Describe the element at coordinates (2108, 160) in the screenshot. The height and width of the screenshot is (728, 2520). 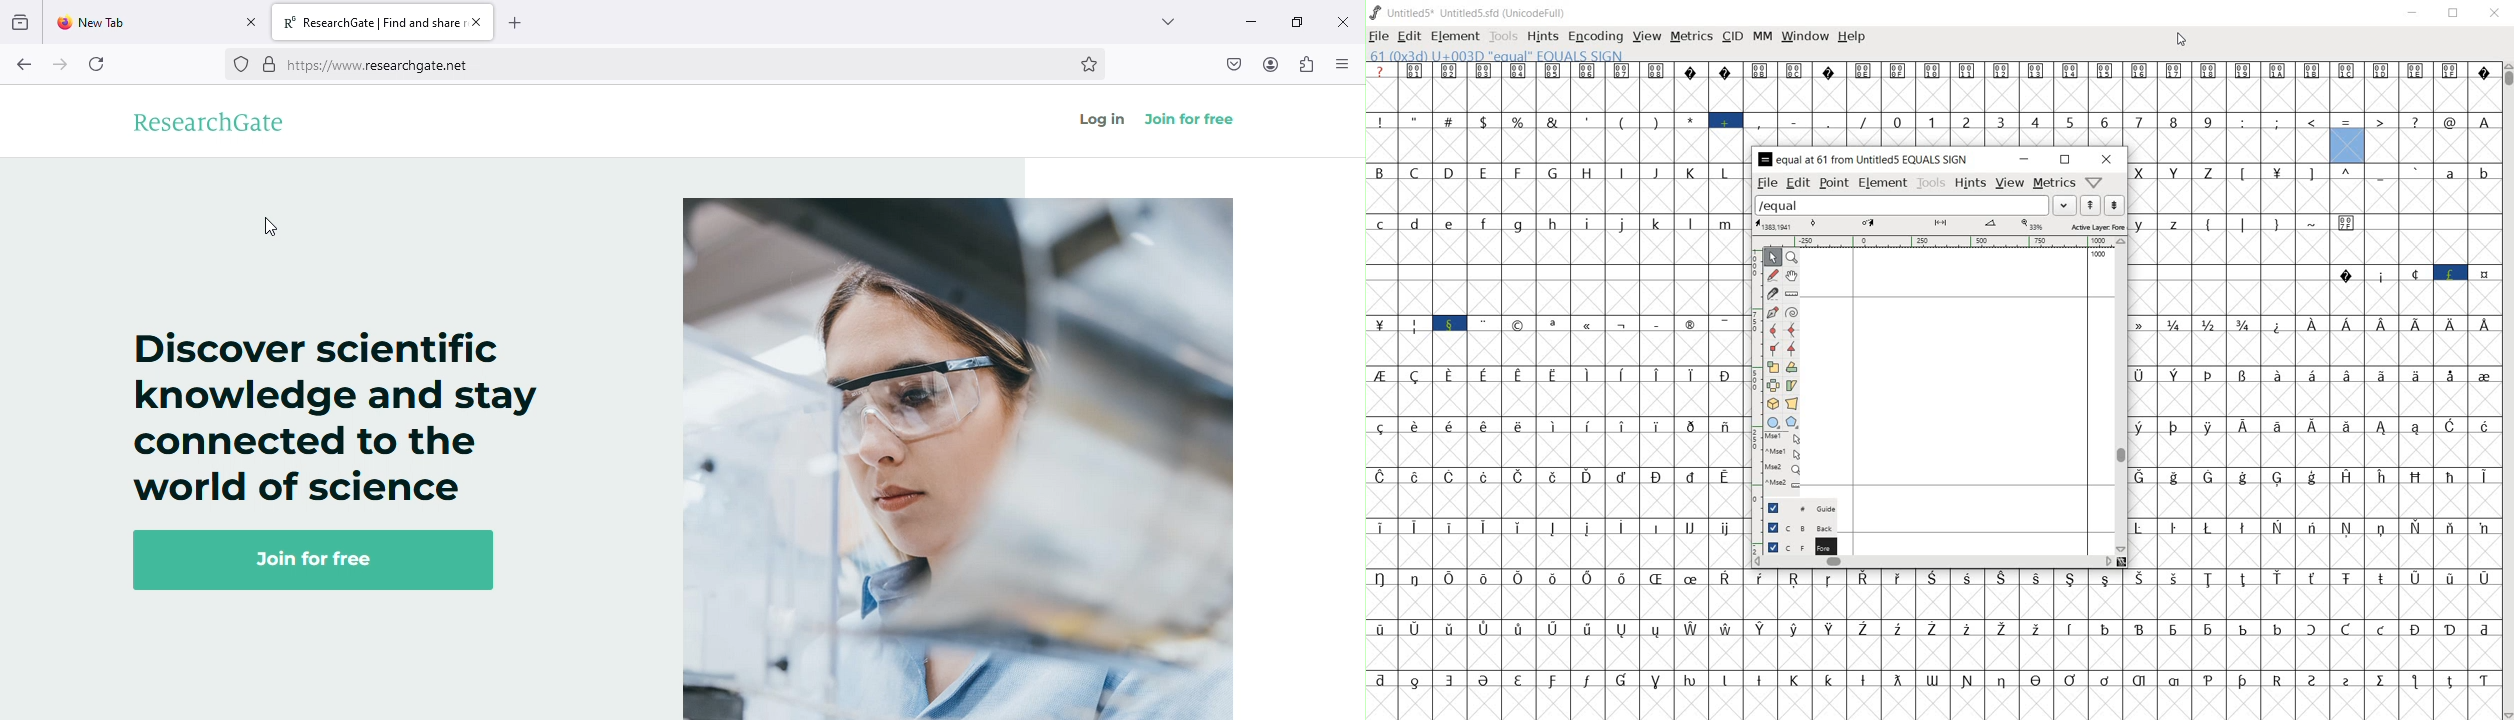
I see `close` at that location.